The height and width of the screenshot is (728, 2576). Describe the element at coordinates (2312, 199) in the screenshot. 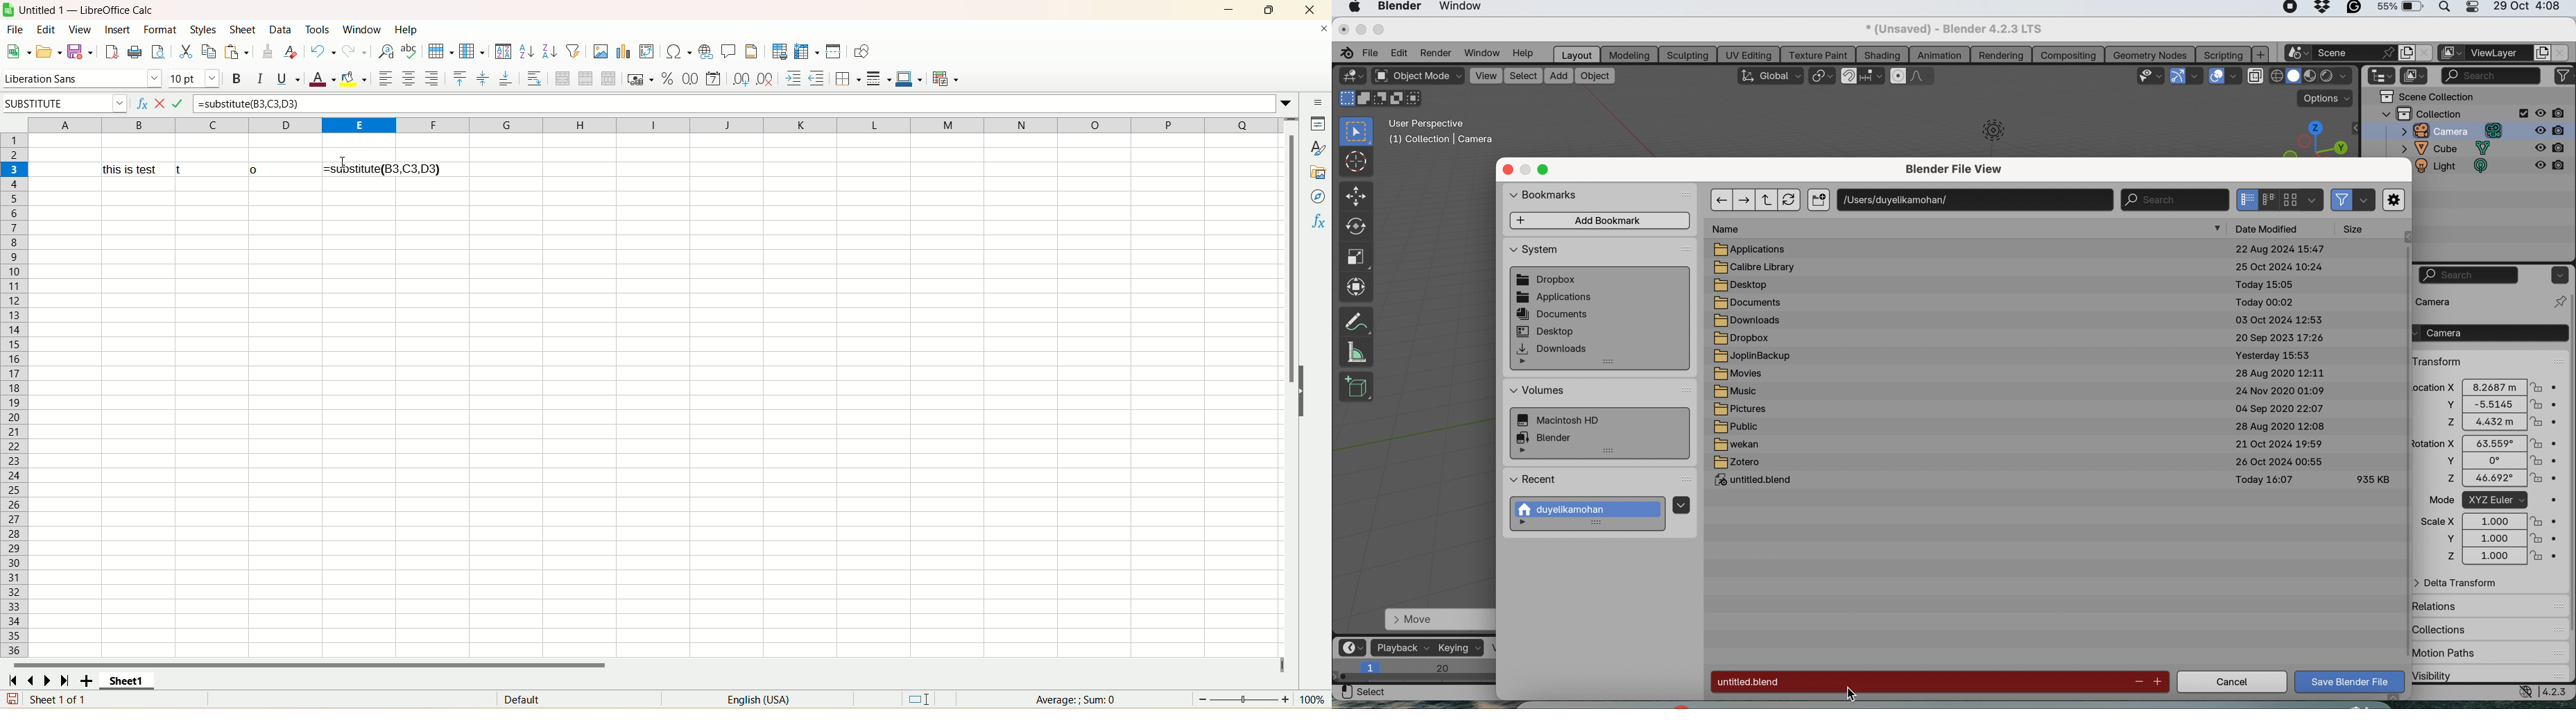

I see `display settings` at that location.